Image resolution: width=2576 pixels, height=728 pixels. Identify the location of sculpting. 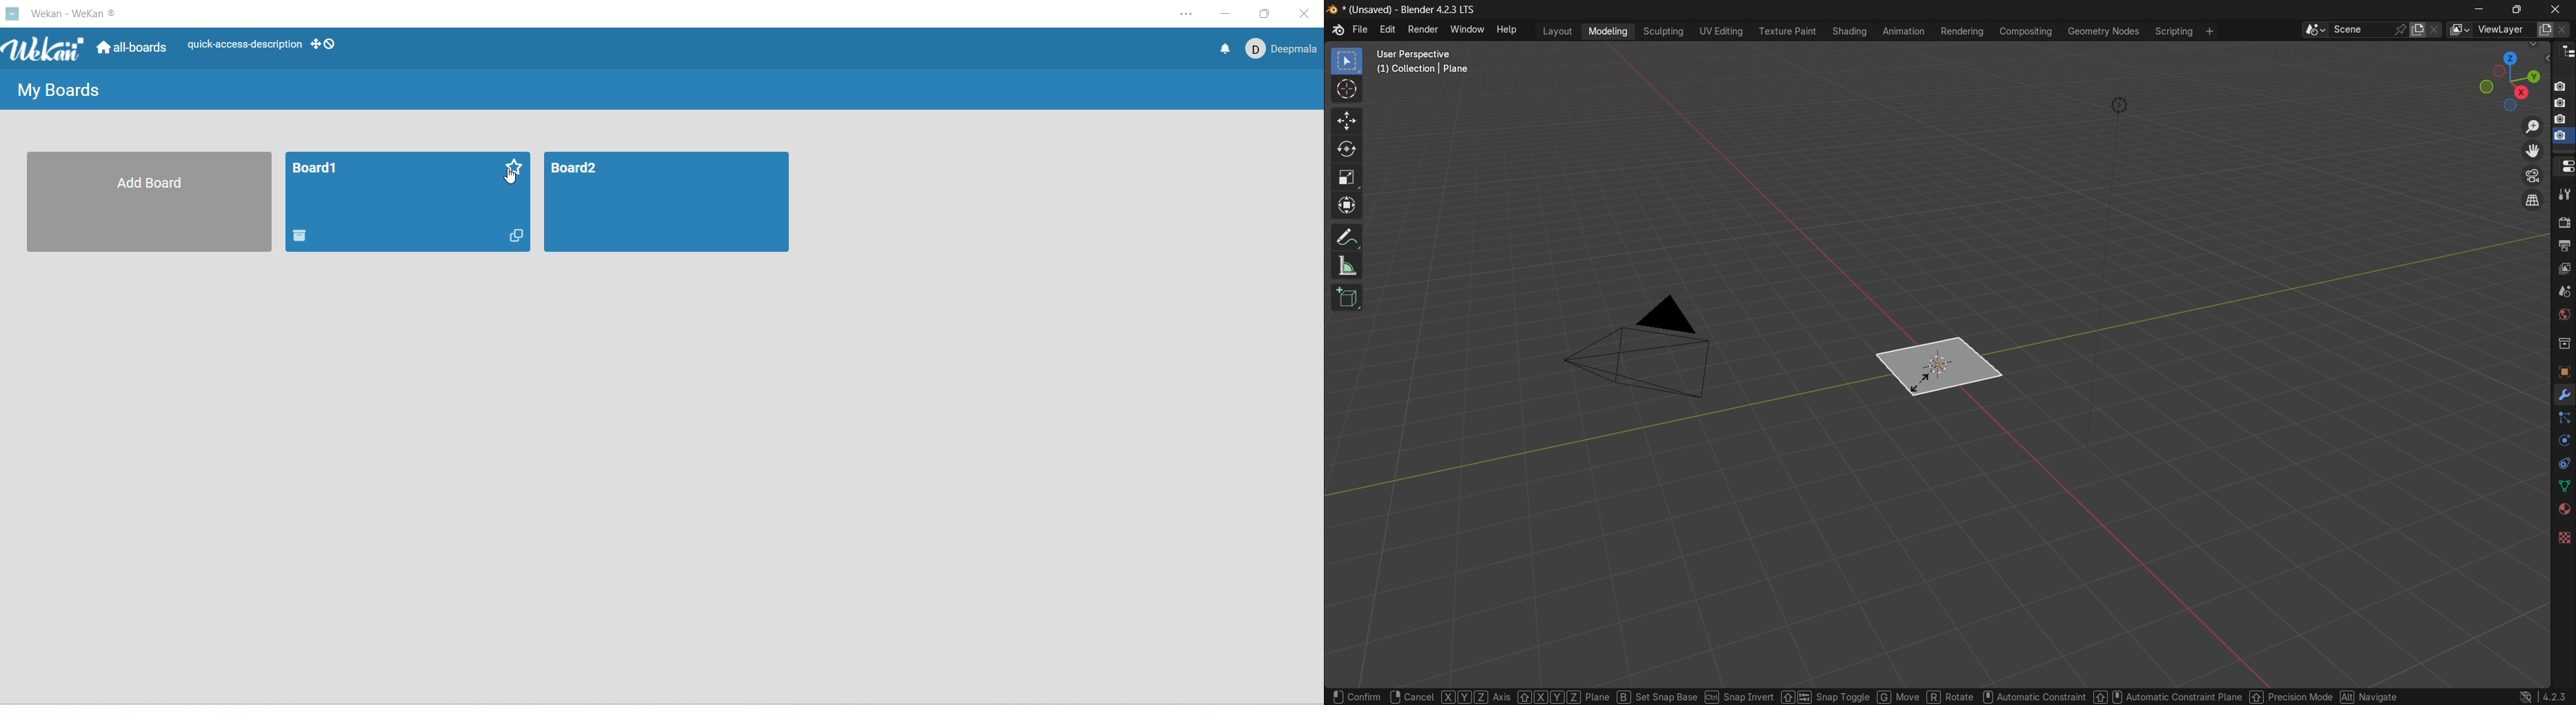
(1664, 32).